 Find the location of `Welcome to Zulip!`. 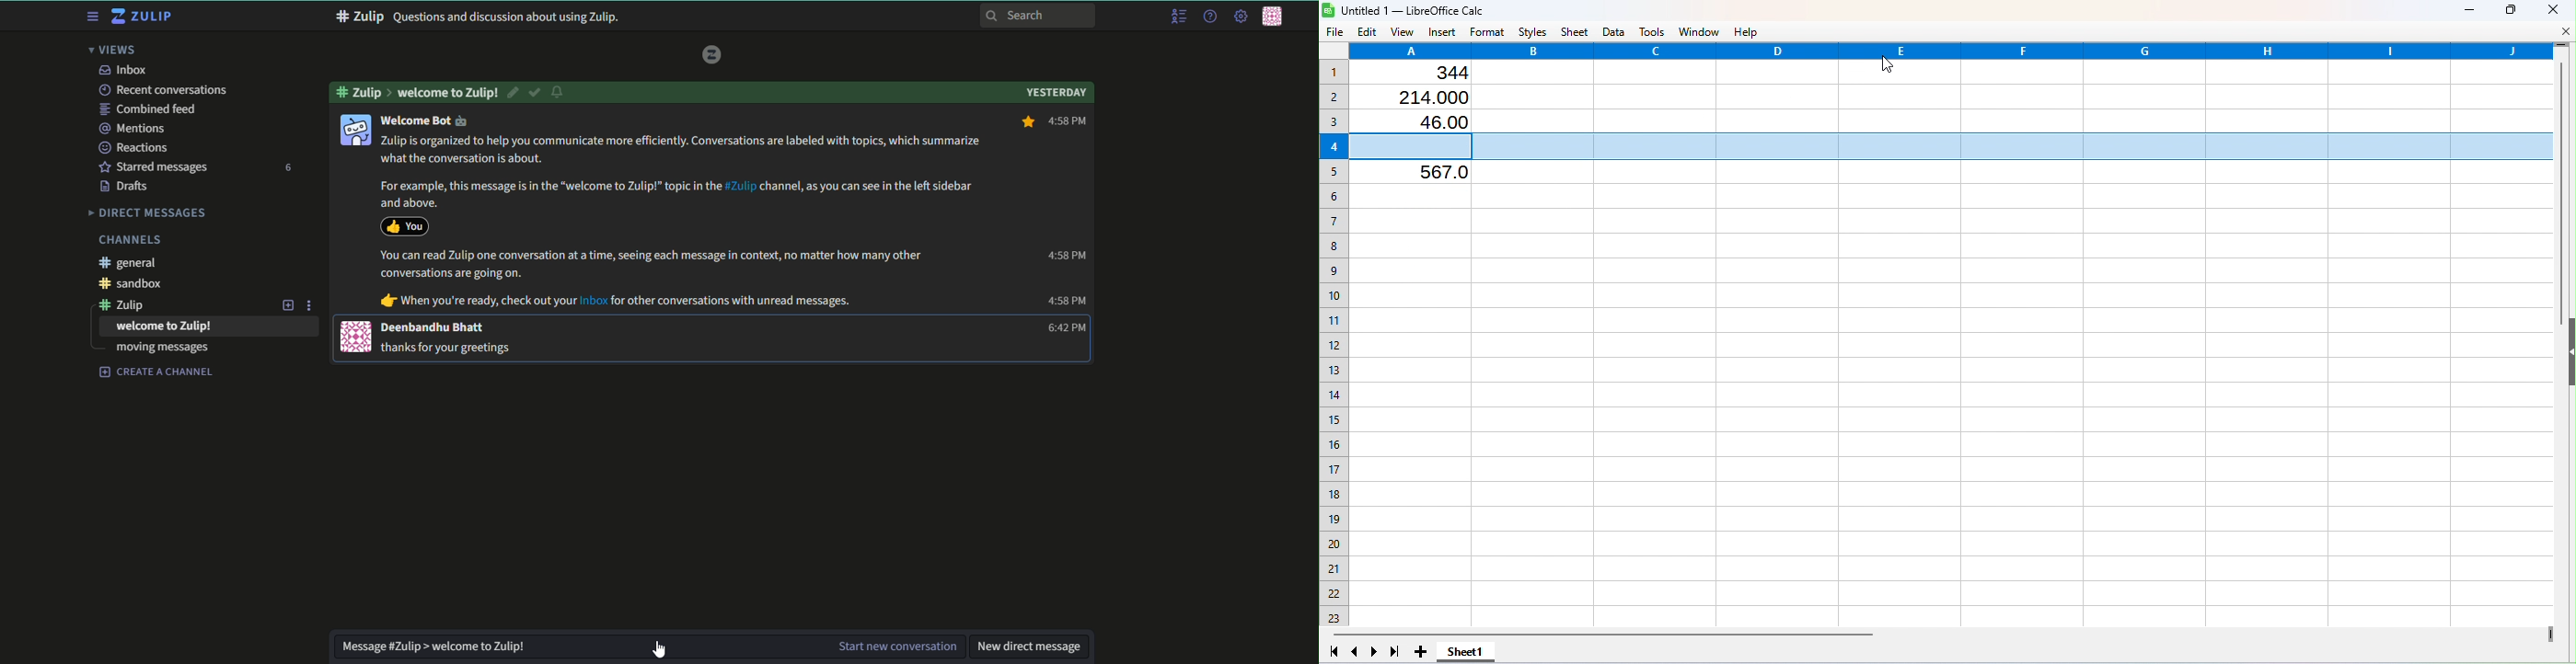

Welcome to Zulip! is located at coordinates (165, 327).